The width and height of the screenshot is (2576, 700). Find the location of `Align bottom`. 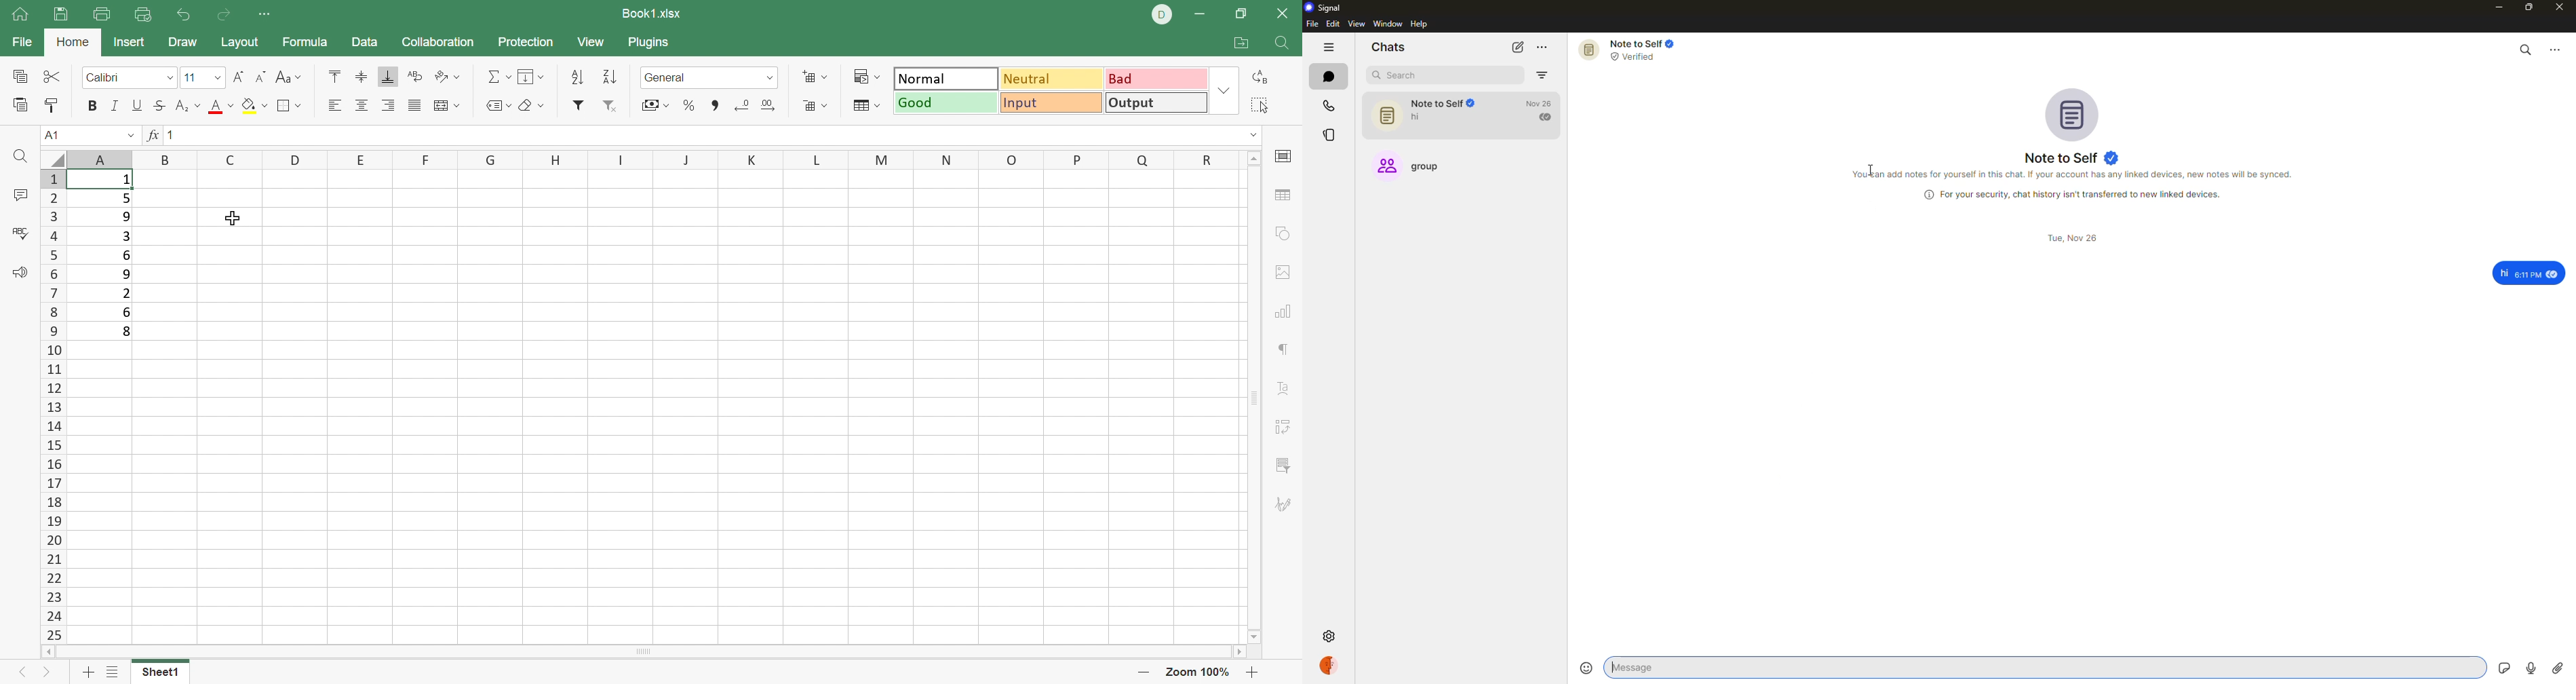

Align bottom is located at coordinates (391, 77).